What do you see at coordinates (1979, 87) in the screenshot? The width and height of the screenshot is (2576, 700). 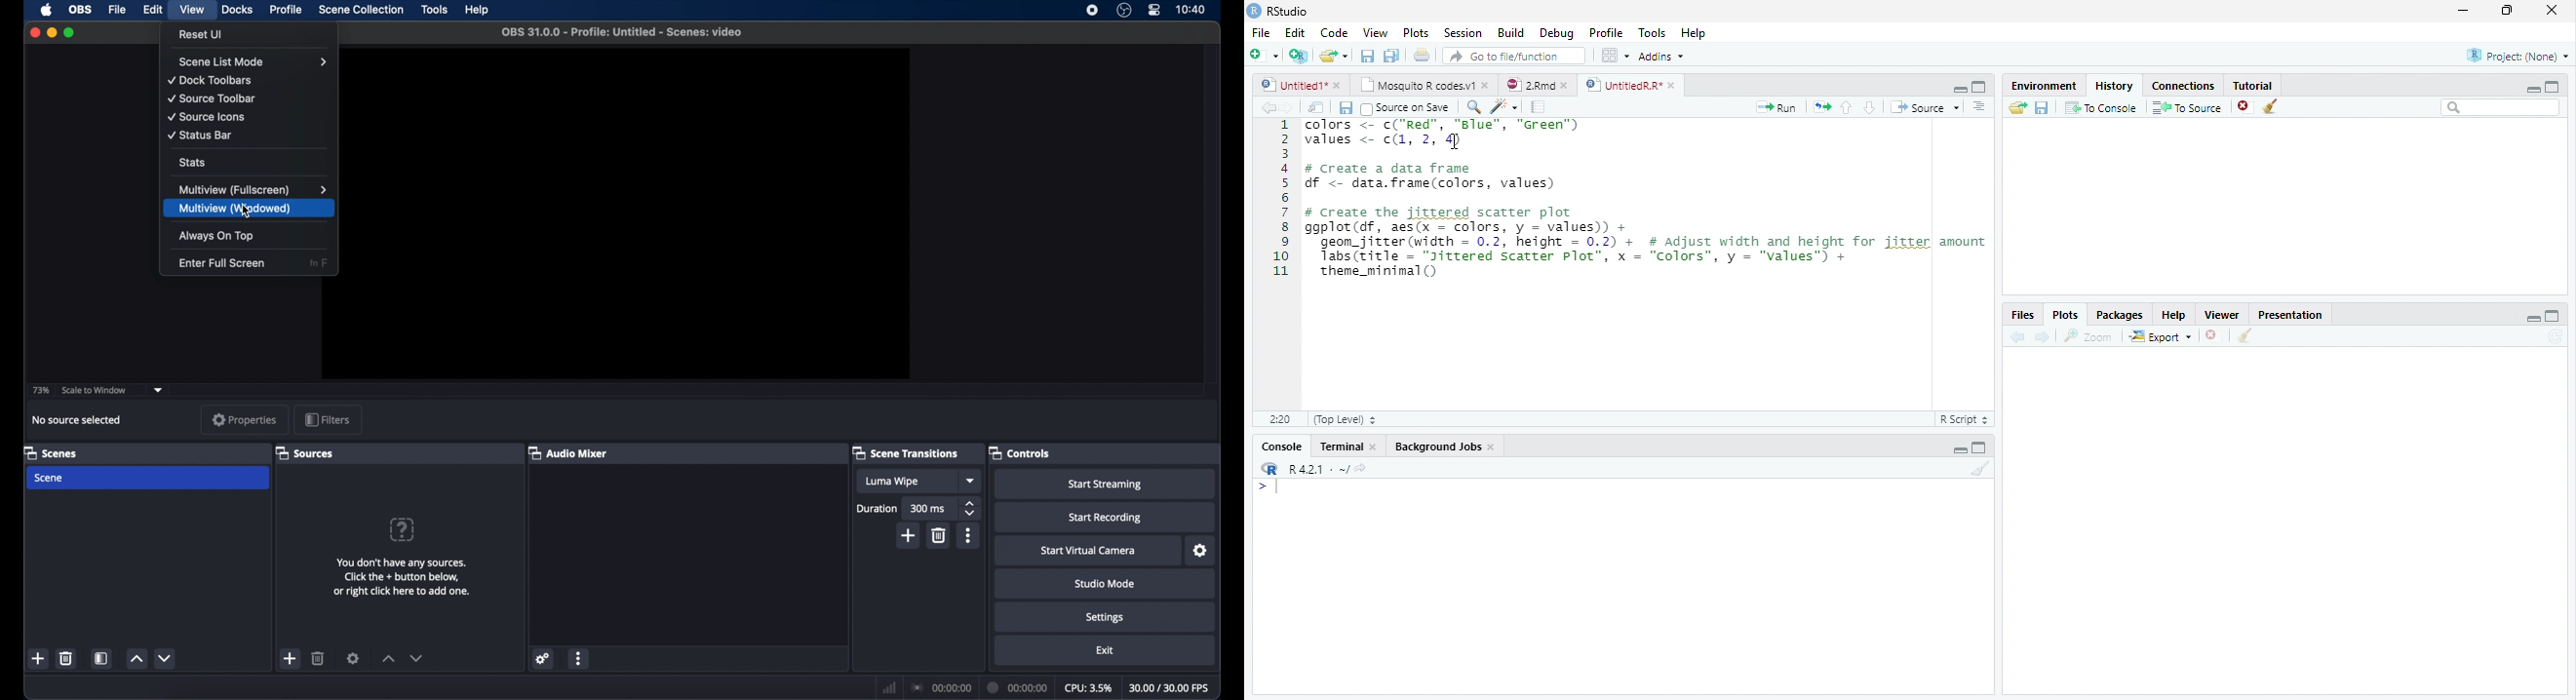 I see `Maximize` at bounding box center [1979, 87].